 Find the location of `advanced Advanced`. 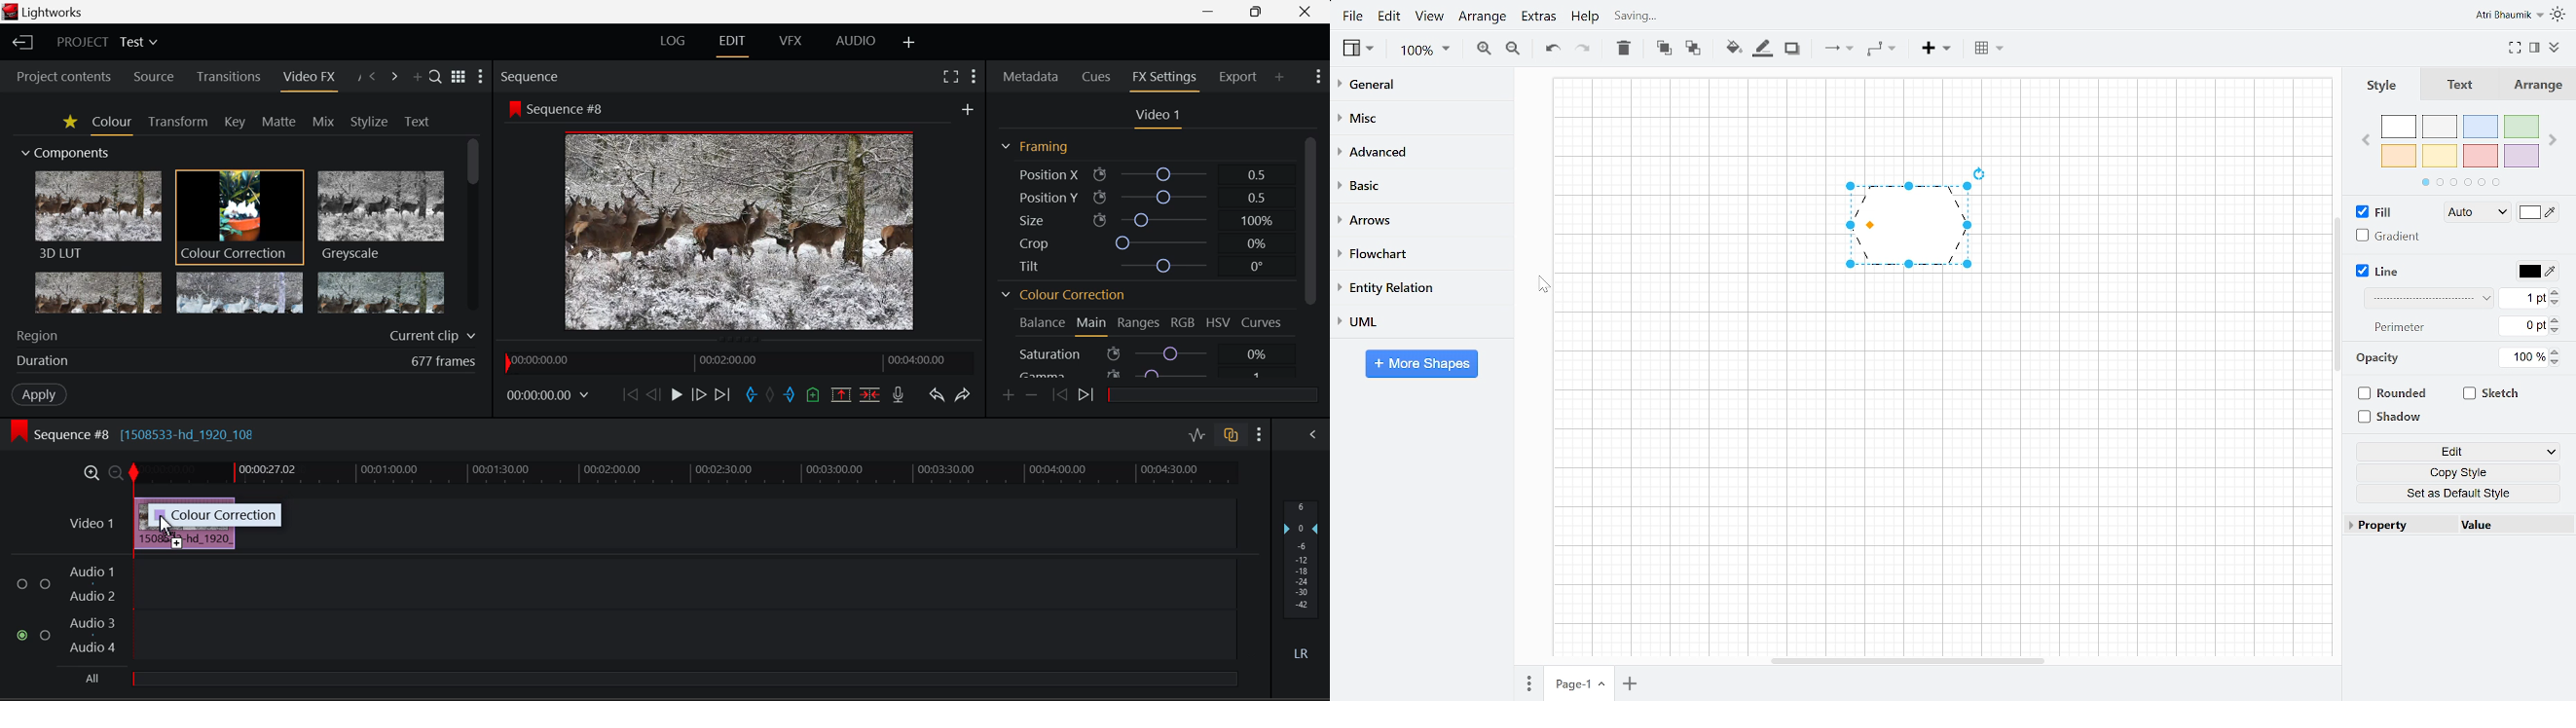

advanced Advanced is located at coordinates (1421, 151).